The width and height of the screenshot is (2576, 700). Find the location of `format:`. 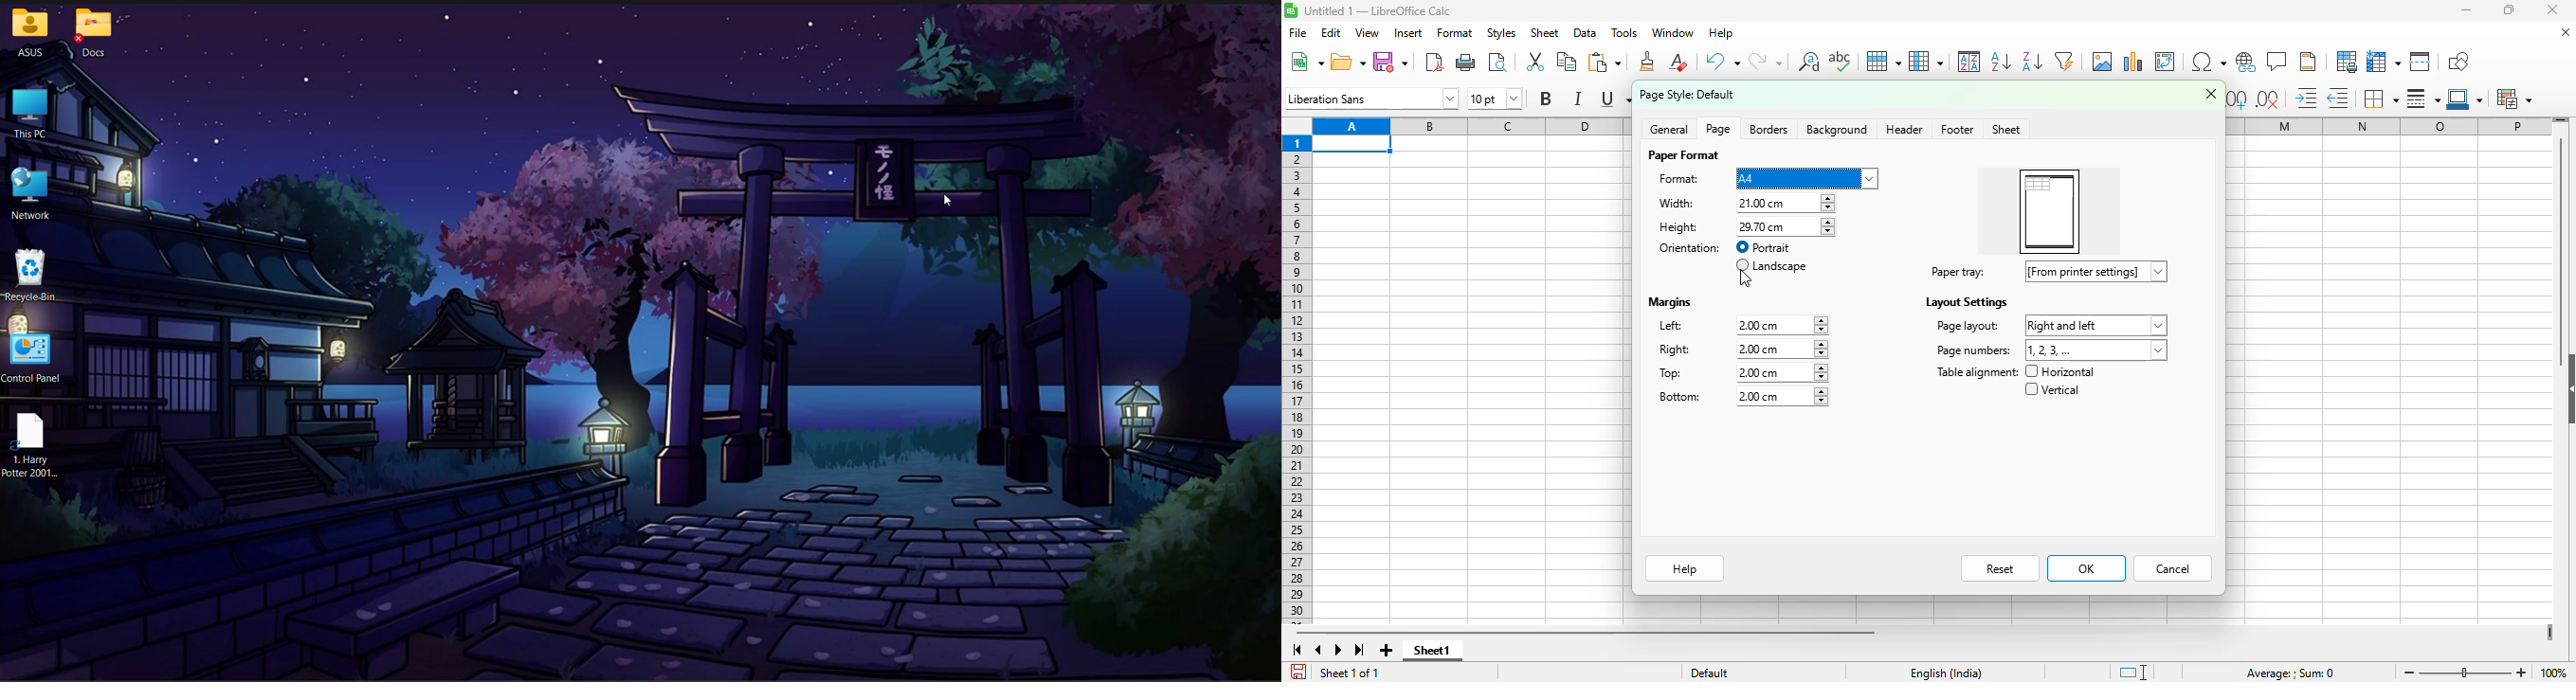

format: is located at coordinates (1679, 179).